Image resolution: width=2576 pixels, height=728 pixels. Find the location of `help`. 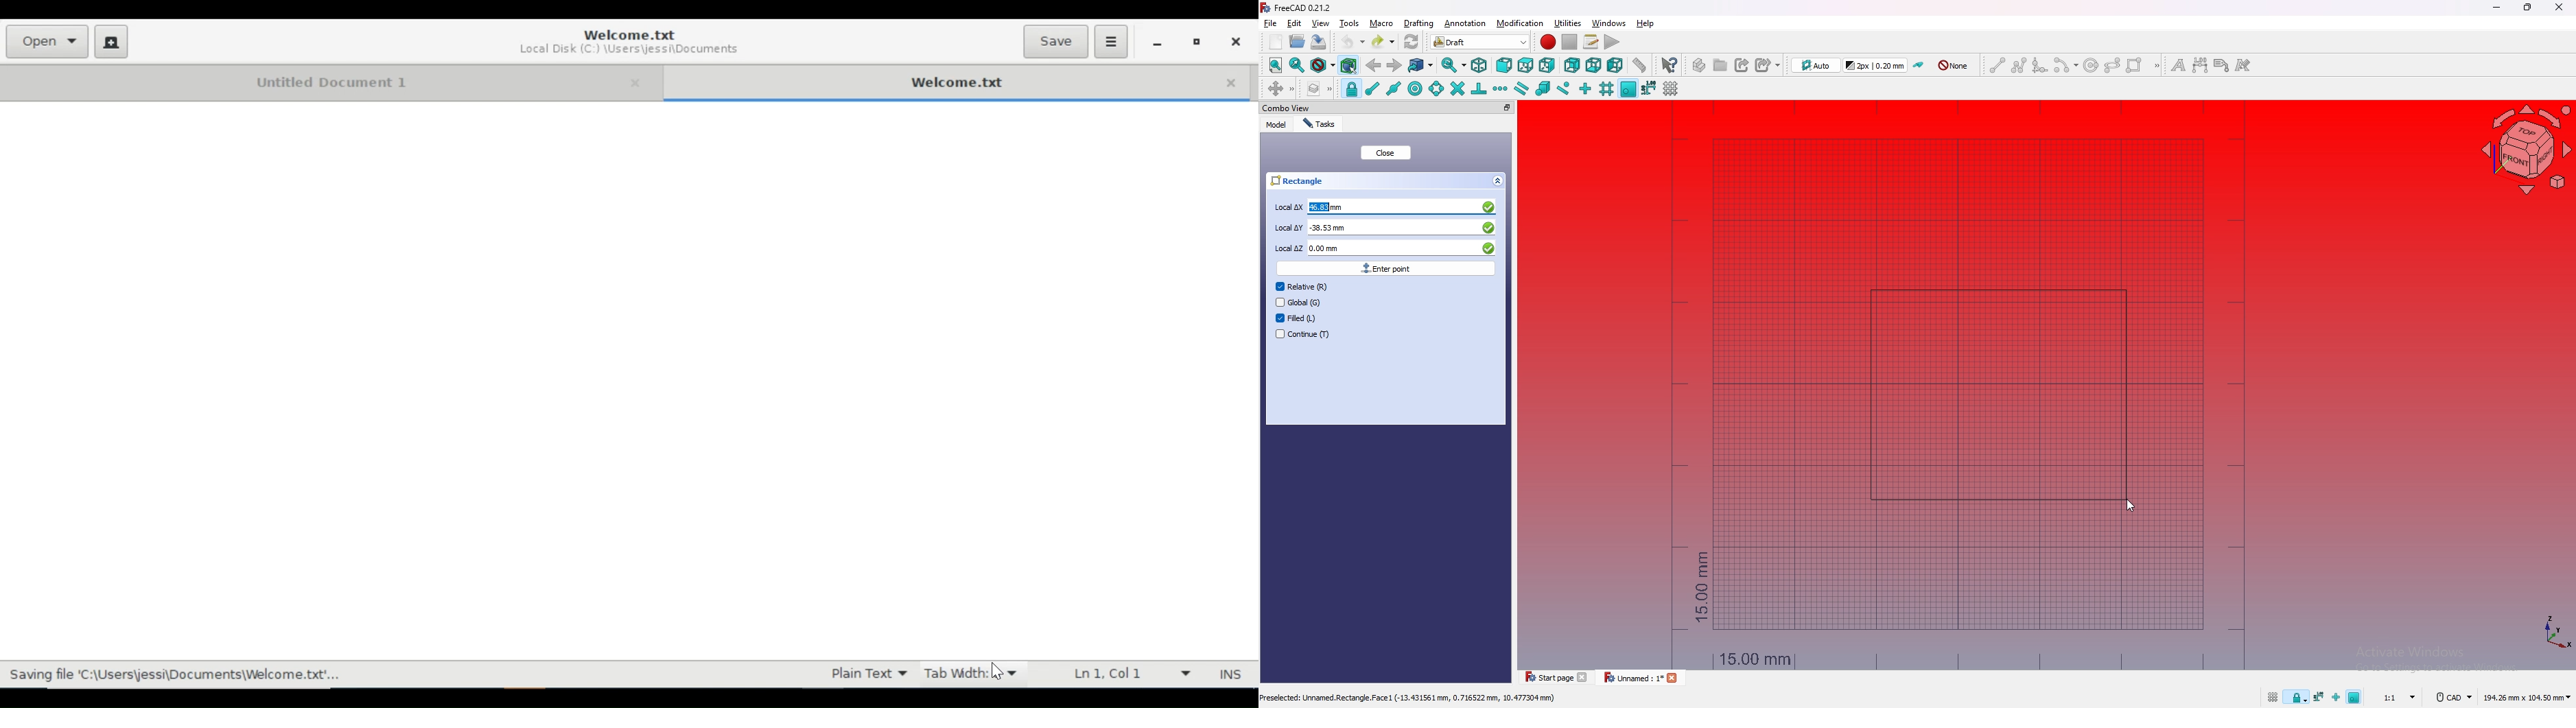

help is located at coordinates (1645, 23).